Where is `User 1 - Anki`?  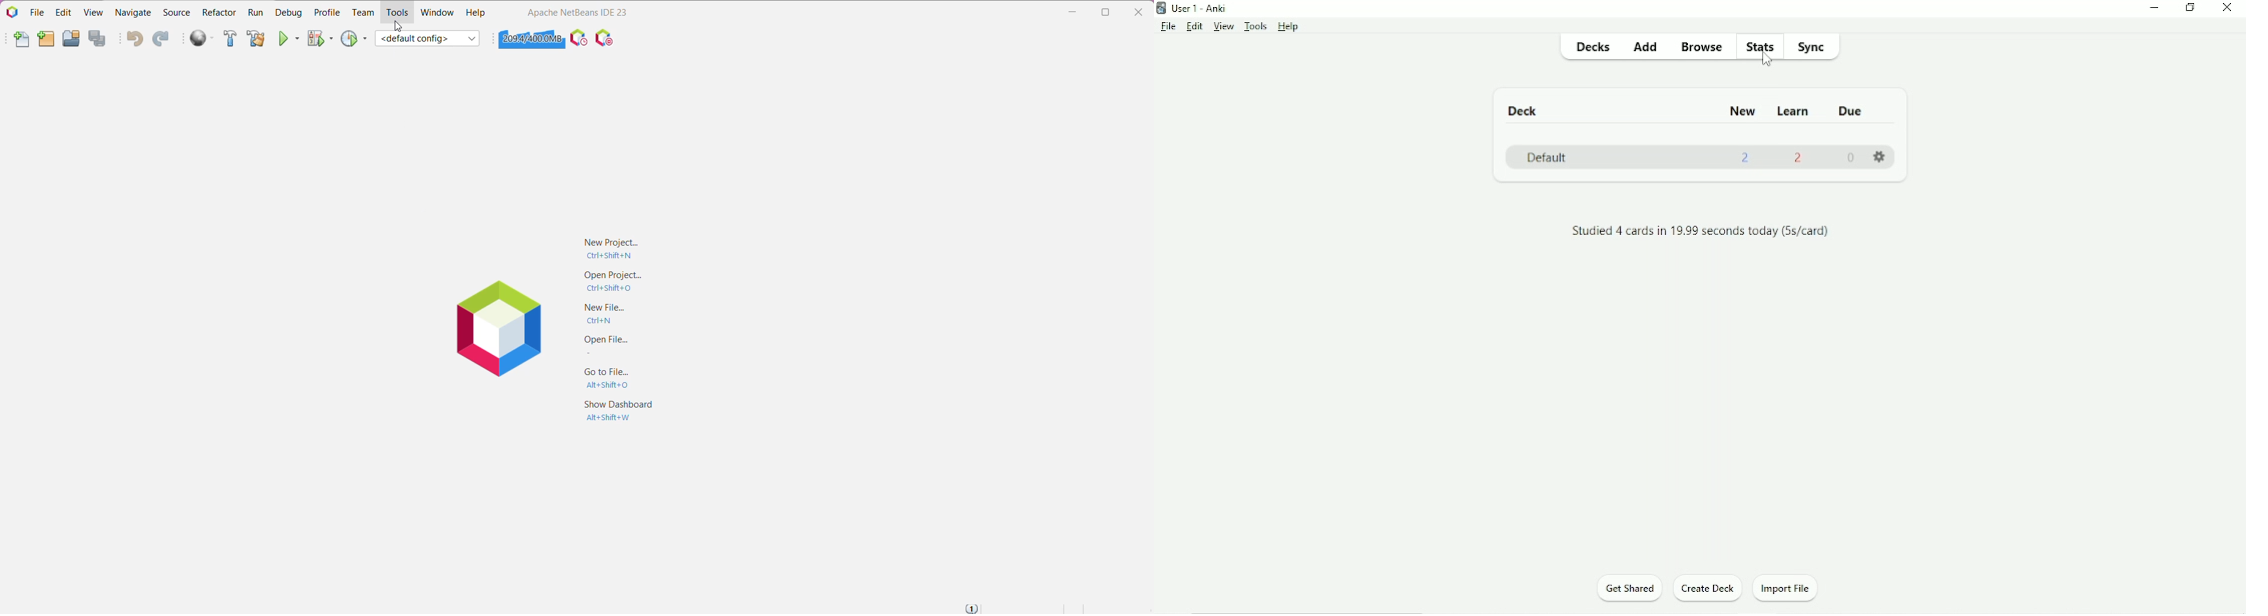
User 1 - Anki is located at coordinates (1199, 8).